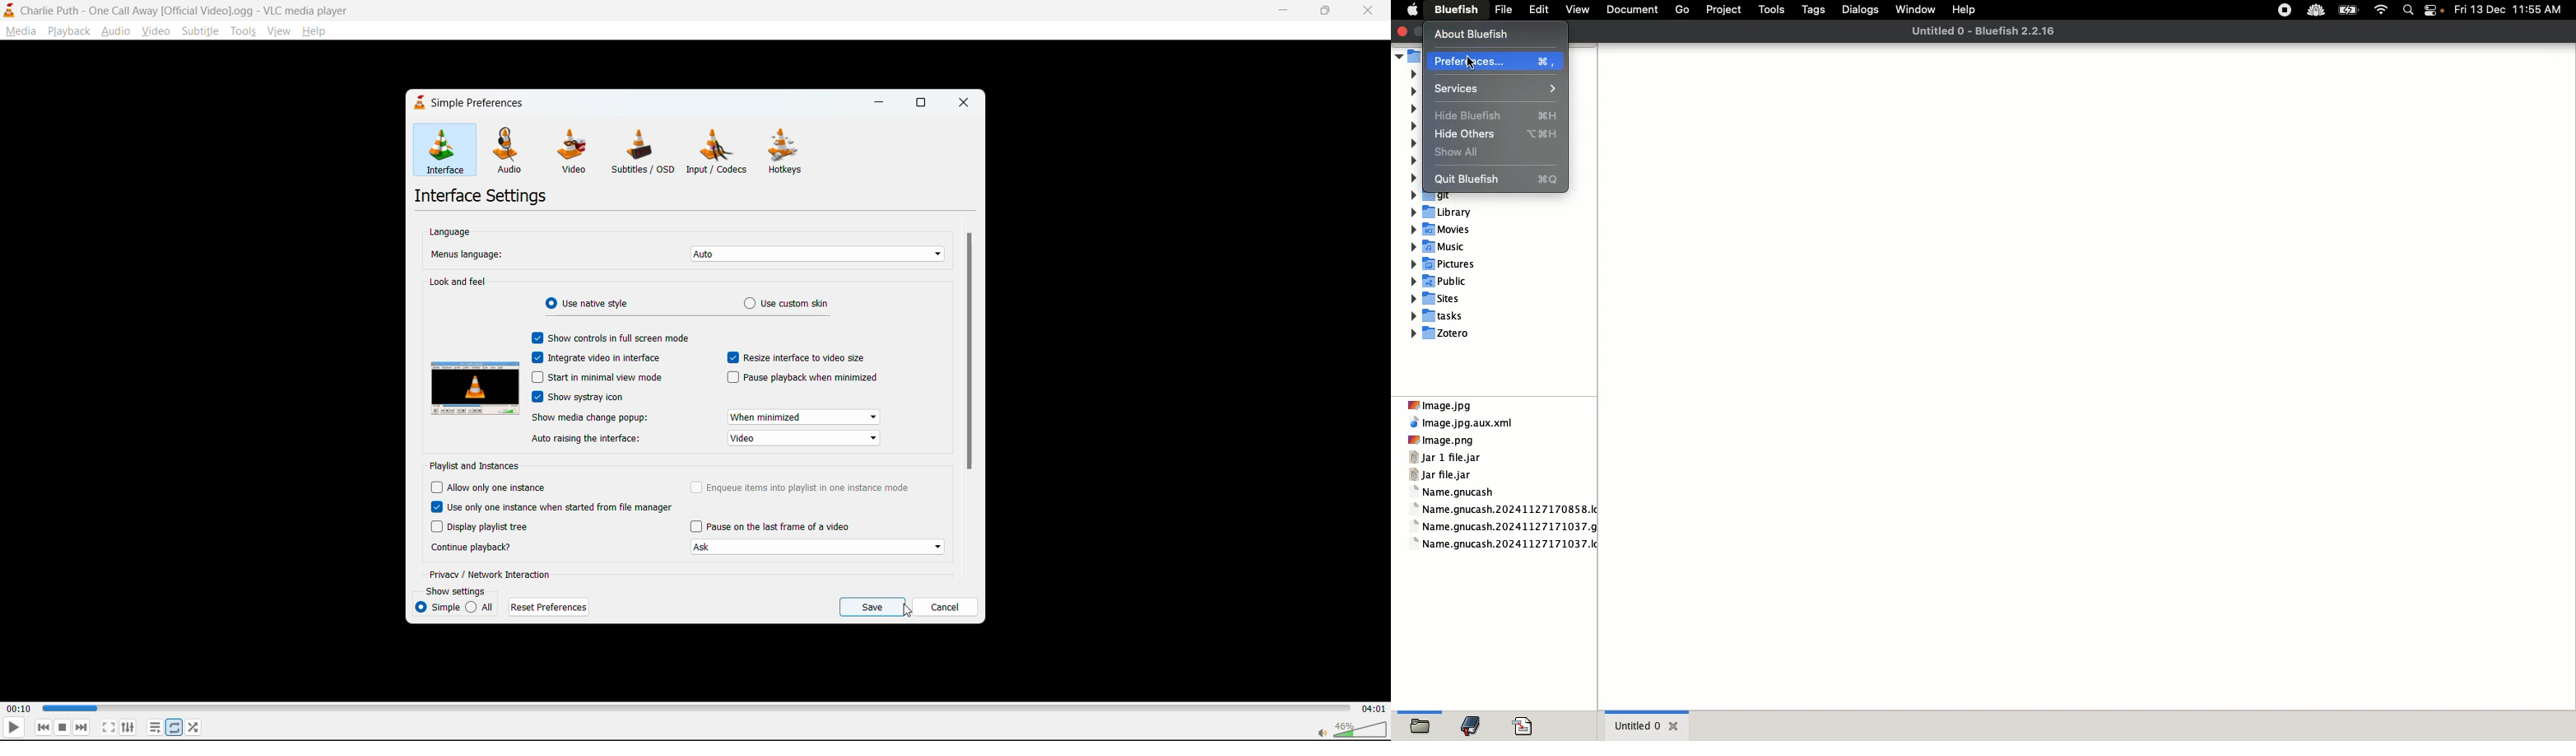 The width and height of the screenshot is (2576, 756). I want to click on Notification, so click(2435, 12).